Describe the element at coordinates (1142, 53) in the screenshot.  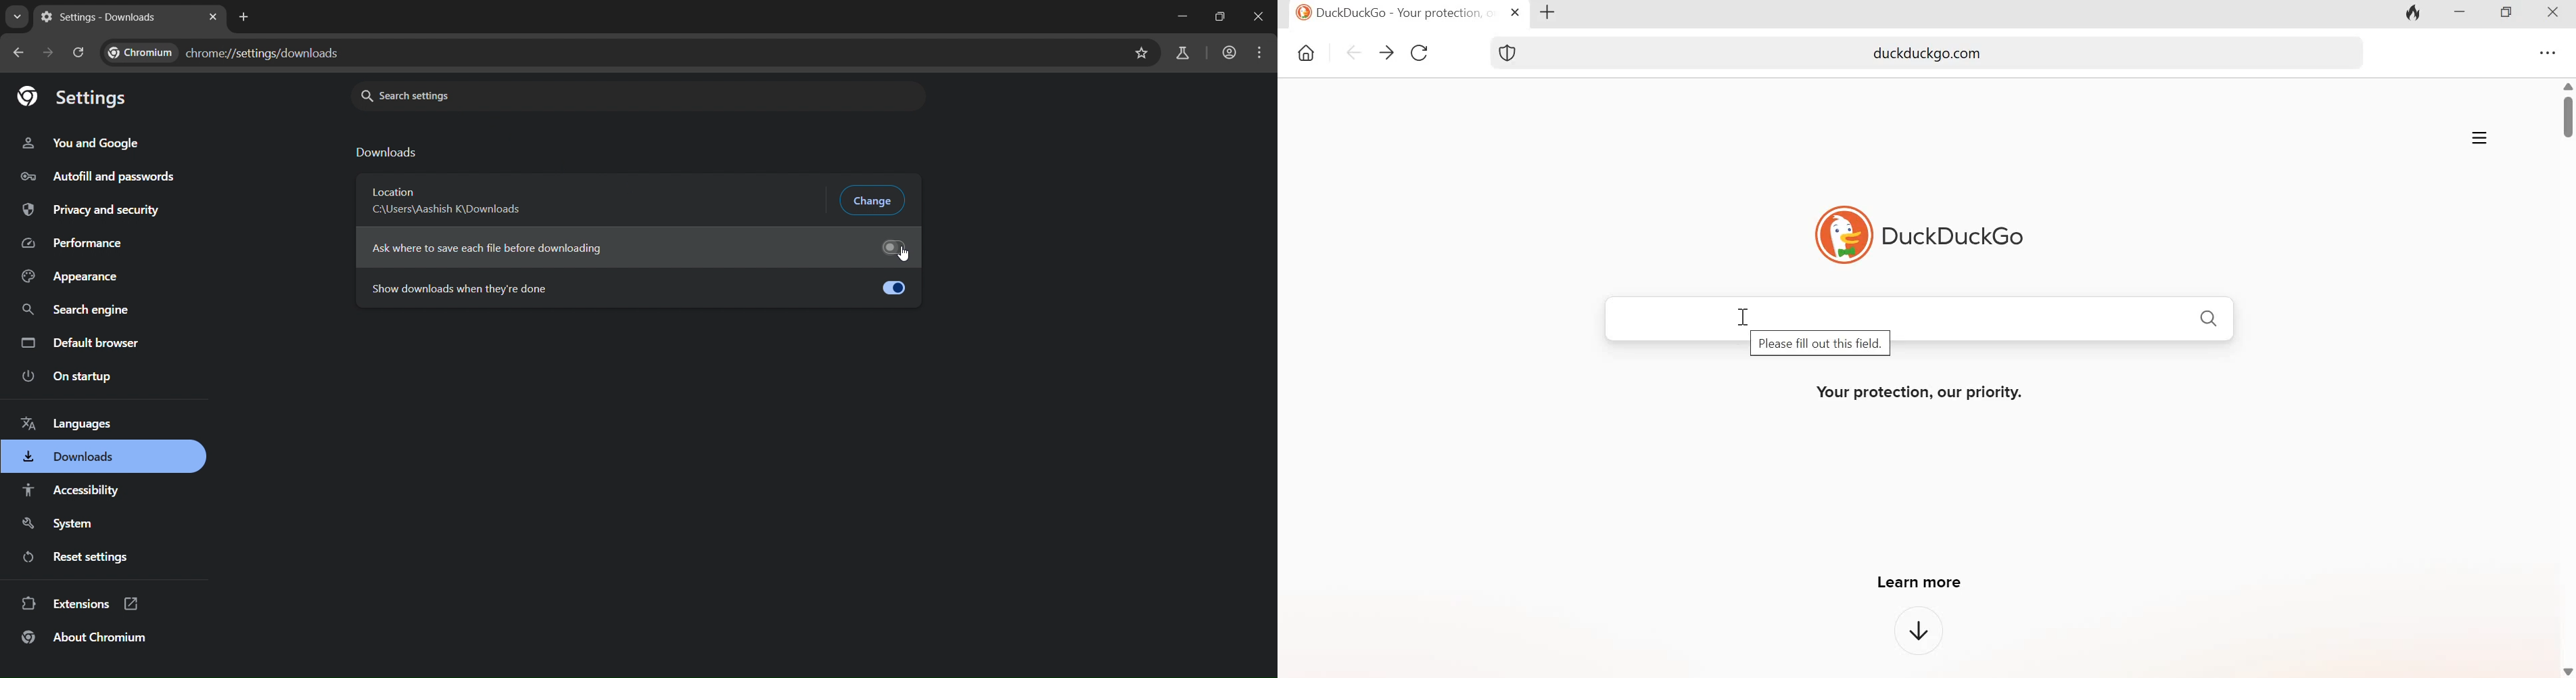
I see `bookmark page` at that location.